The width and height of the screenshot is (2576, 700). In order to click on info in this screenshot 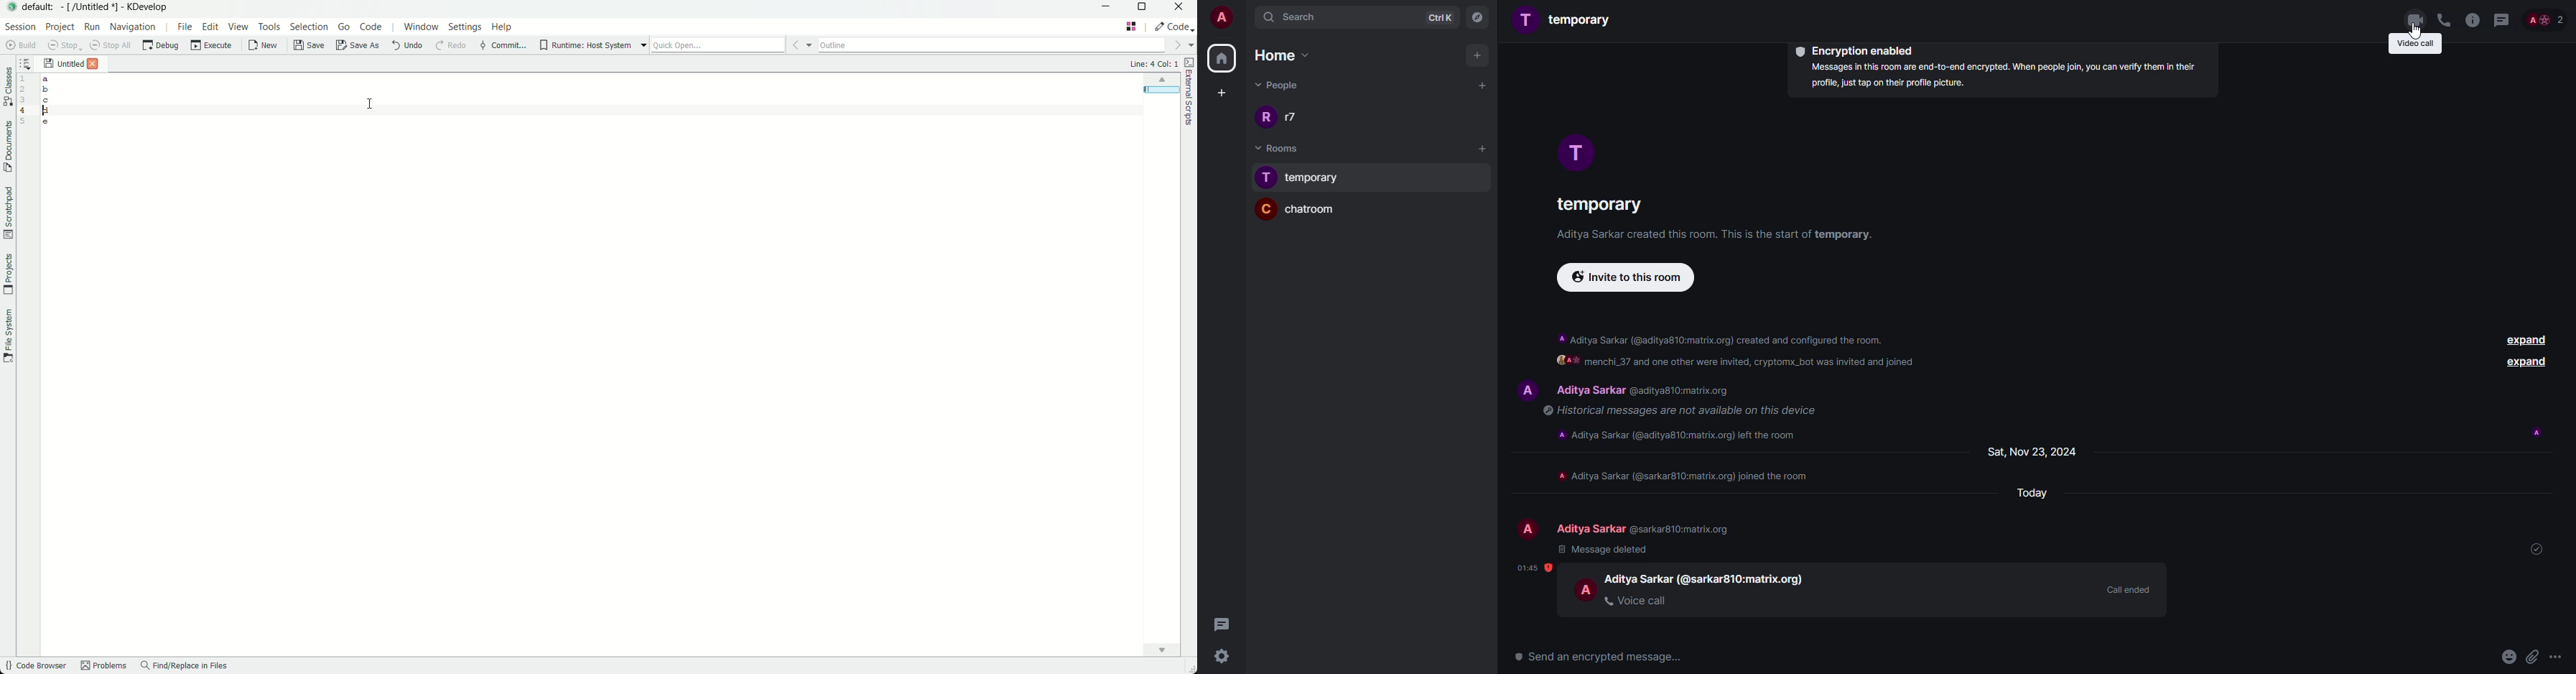, I will do `click(1738, 351)`.